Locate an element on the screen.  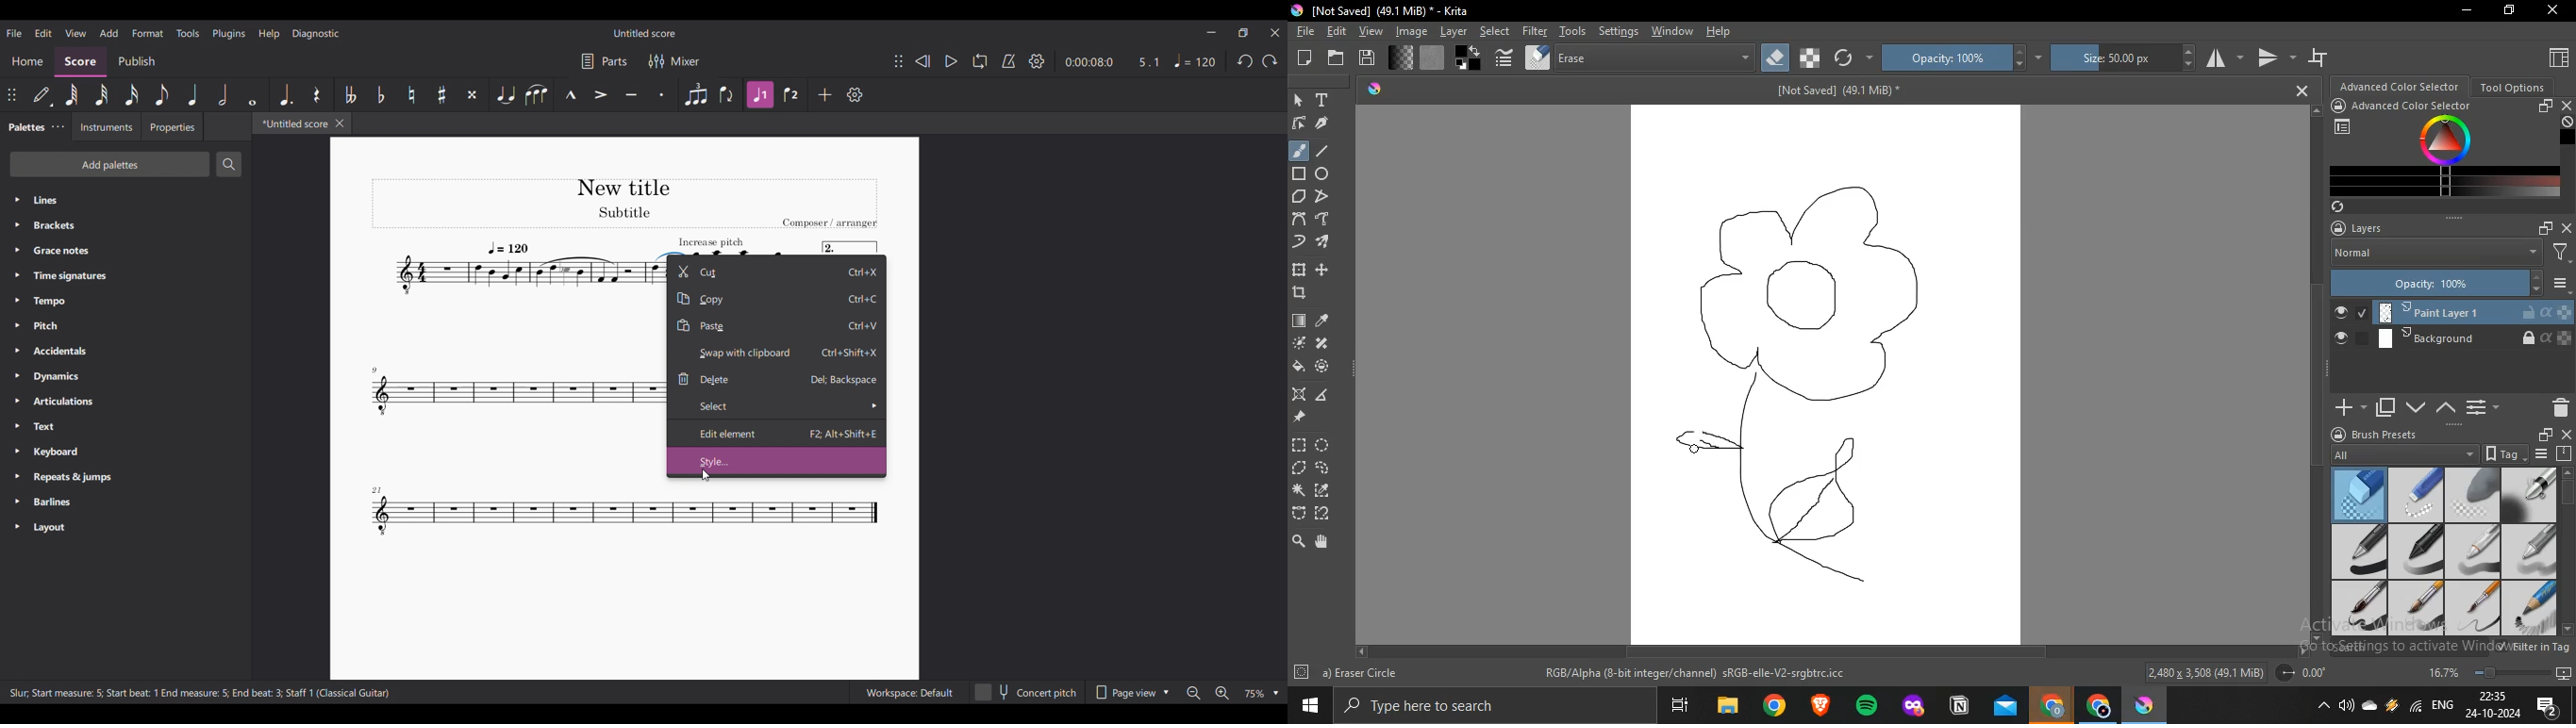
Radius is located at coordinates (2306, 672).